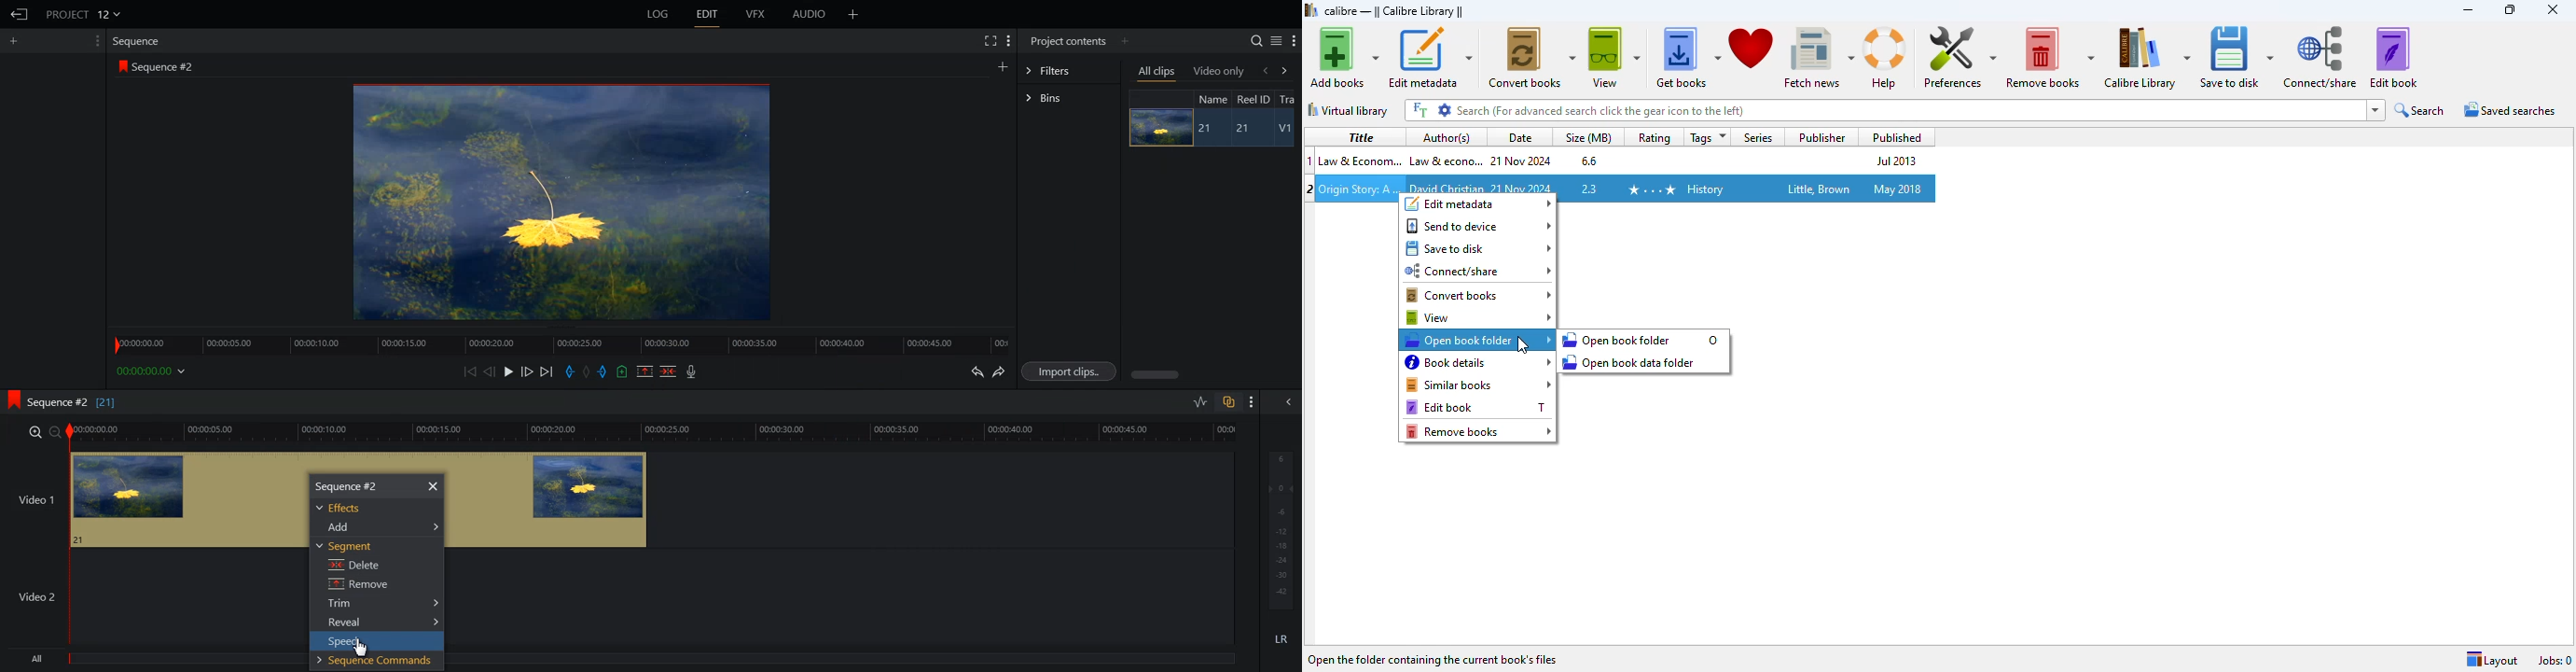 The image size is (2576, 672). What do you see at coordinates (1705, 137) in the screenshot?
I see `tags` at bounding box center [1705, 137].